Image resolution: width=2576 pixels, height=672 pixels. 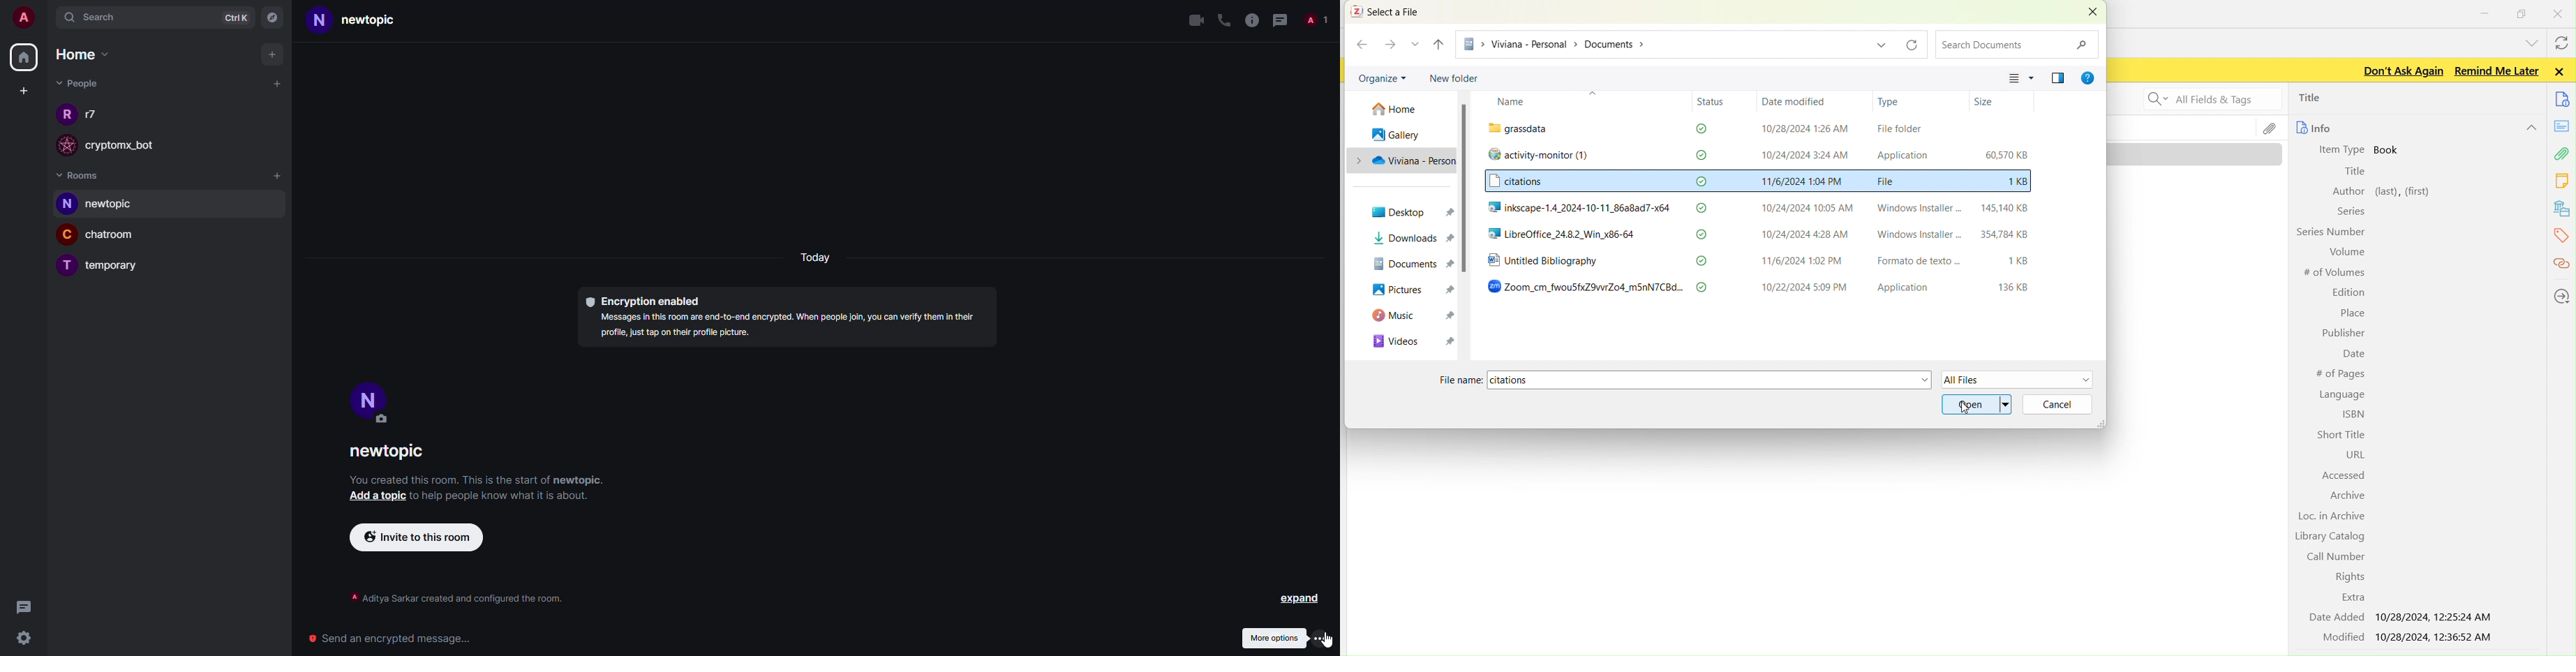 I want to click on cursor, so click(x=1963, y=410).